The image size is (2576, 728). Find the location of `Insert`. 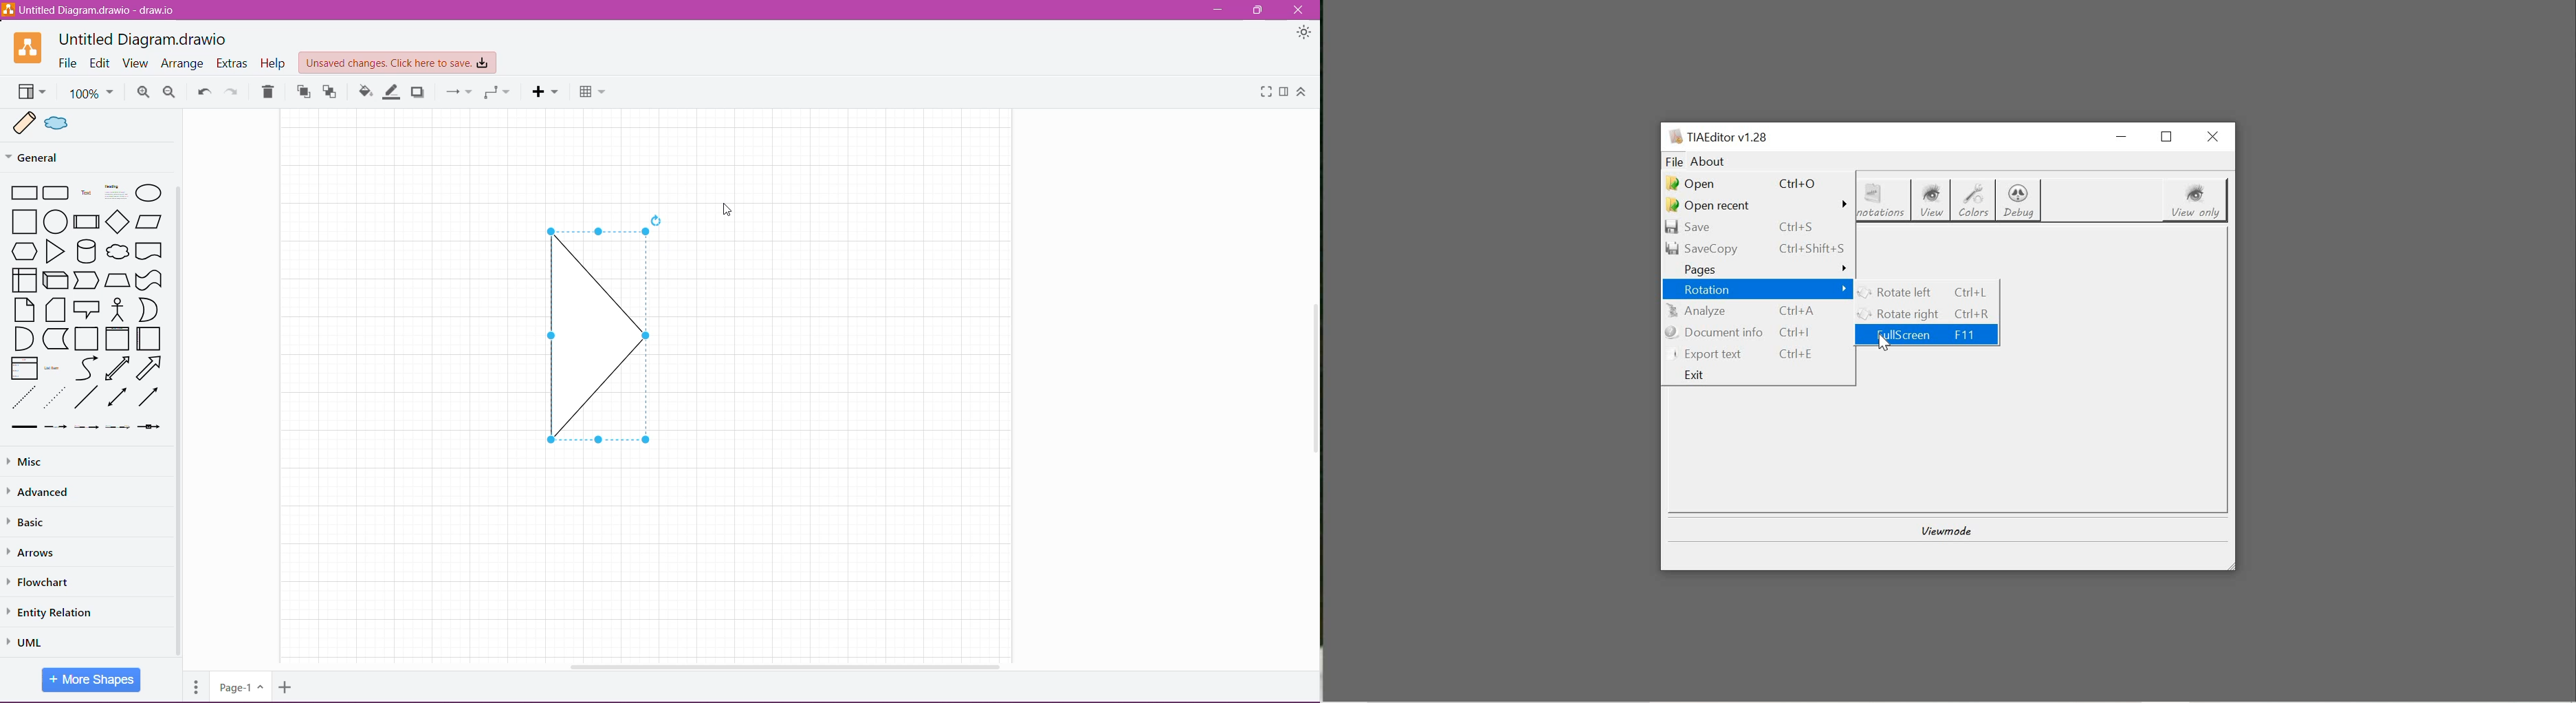

Insert is located at coordinates (546, 92).